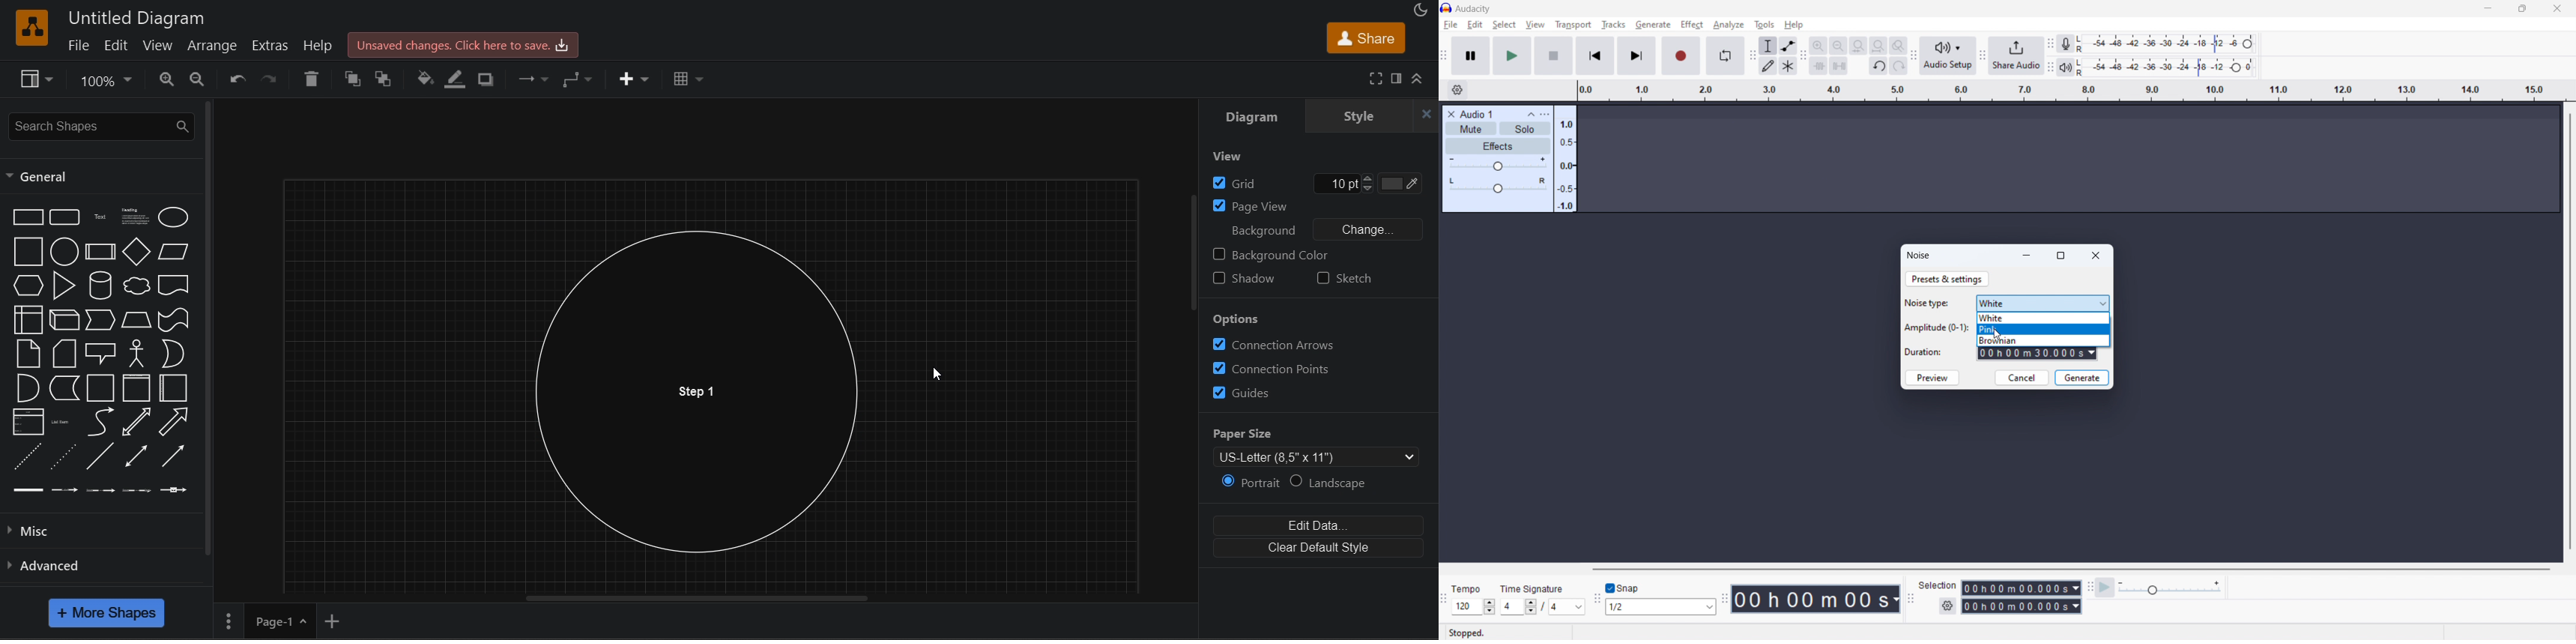  Describe the element at coordinates (1424, 113) in the screenshot. I see `close` at that location.